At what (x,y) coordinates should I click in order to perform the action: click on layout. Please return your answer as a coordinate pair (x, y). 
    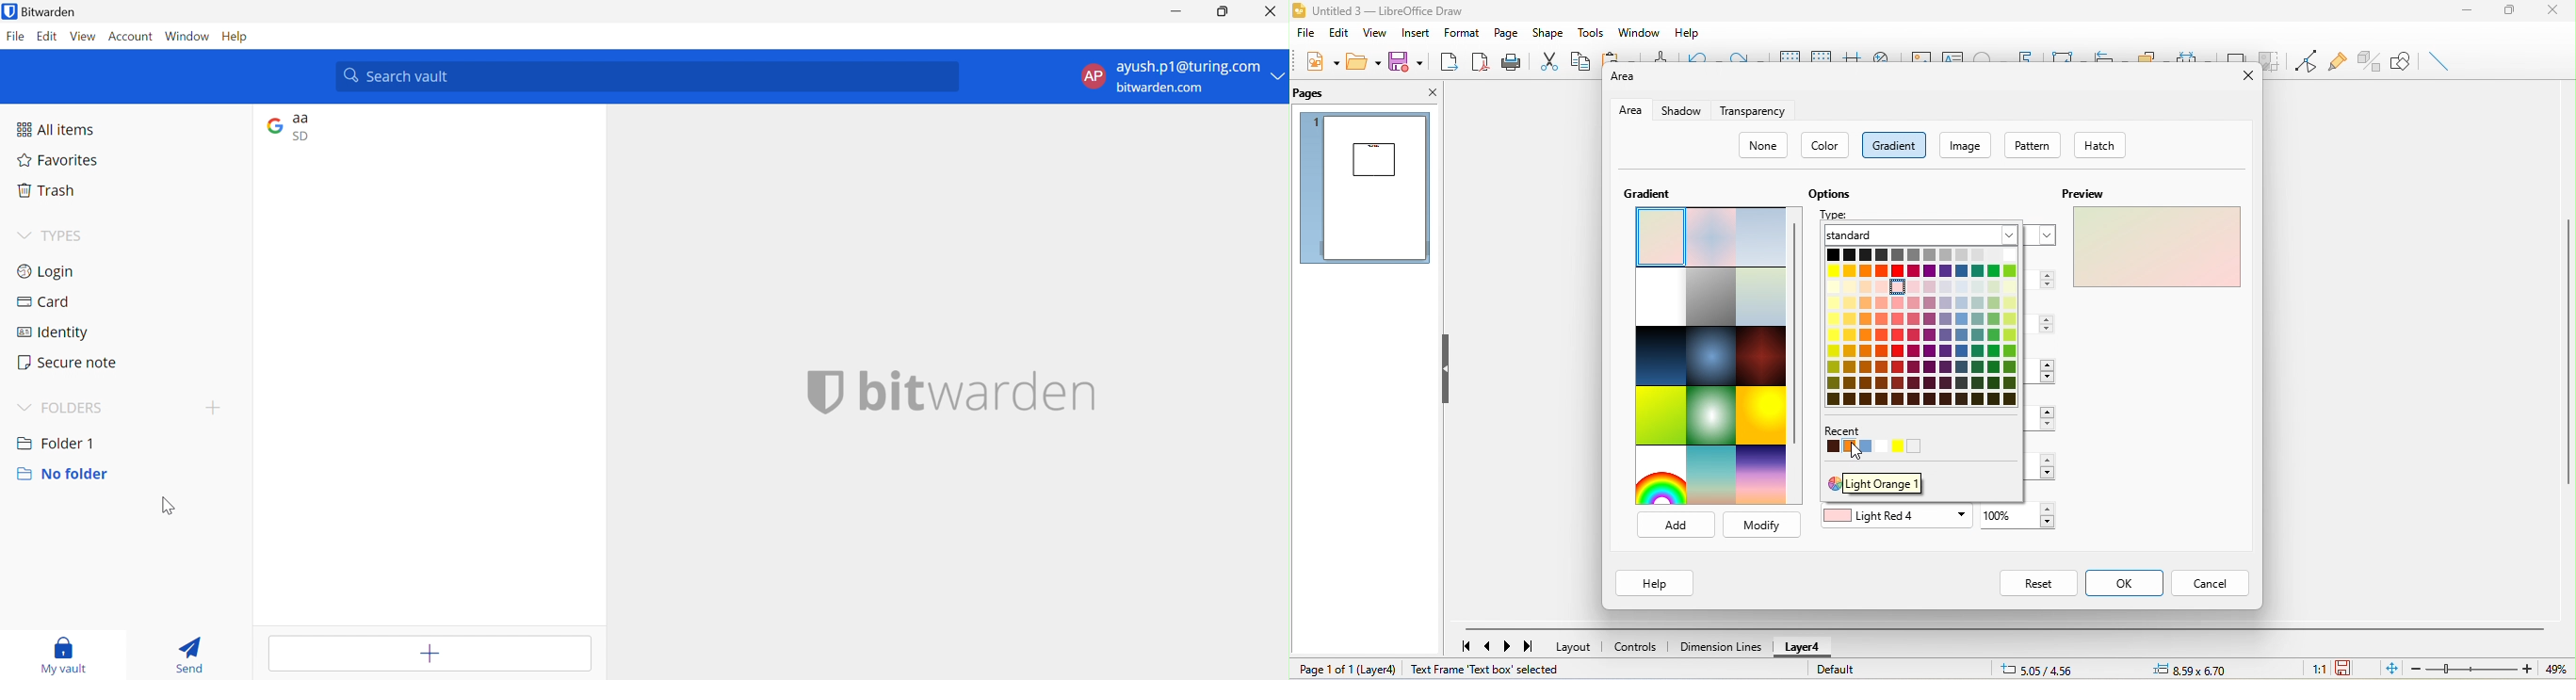
    Looking at the image, I should click on (1576, 646).